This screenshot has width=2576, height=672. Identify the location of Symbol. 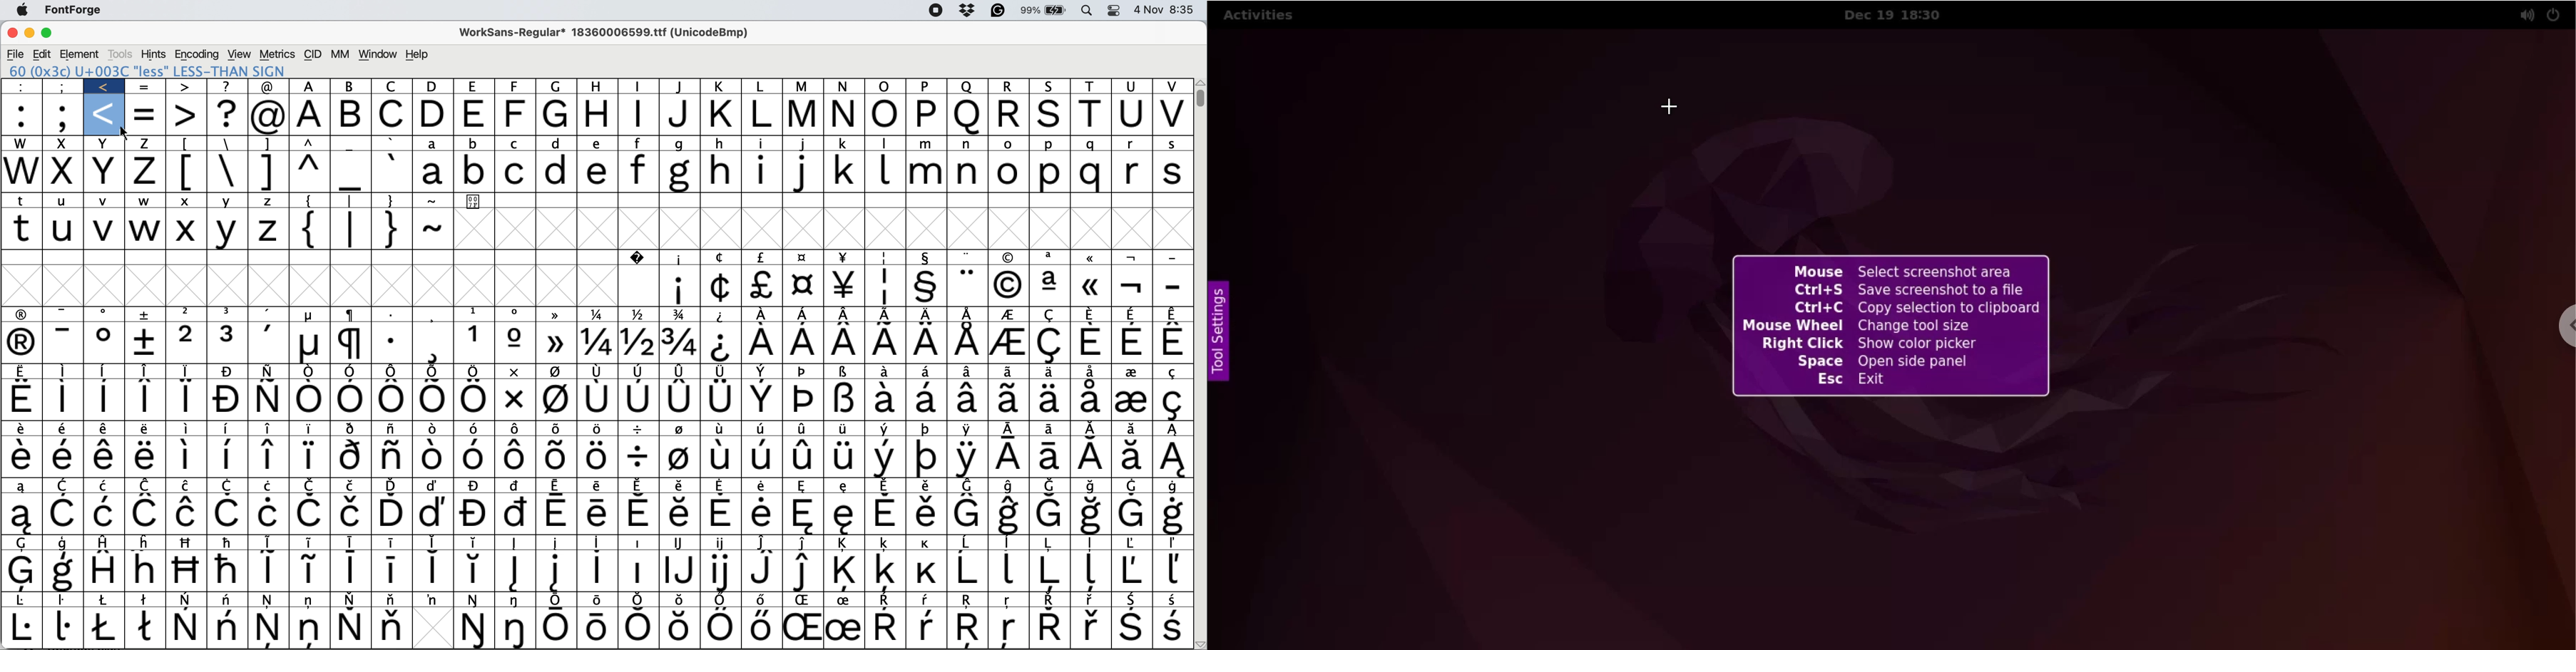
(1133, 372).